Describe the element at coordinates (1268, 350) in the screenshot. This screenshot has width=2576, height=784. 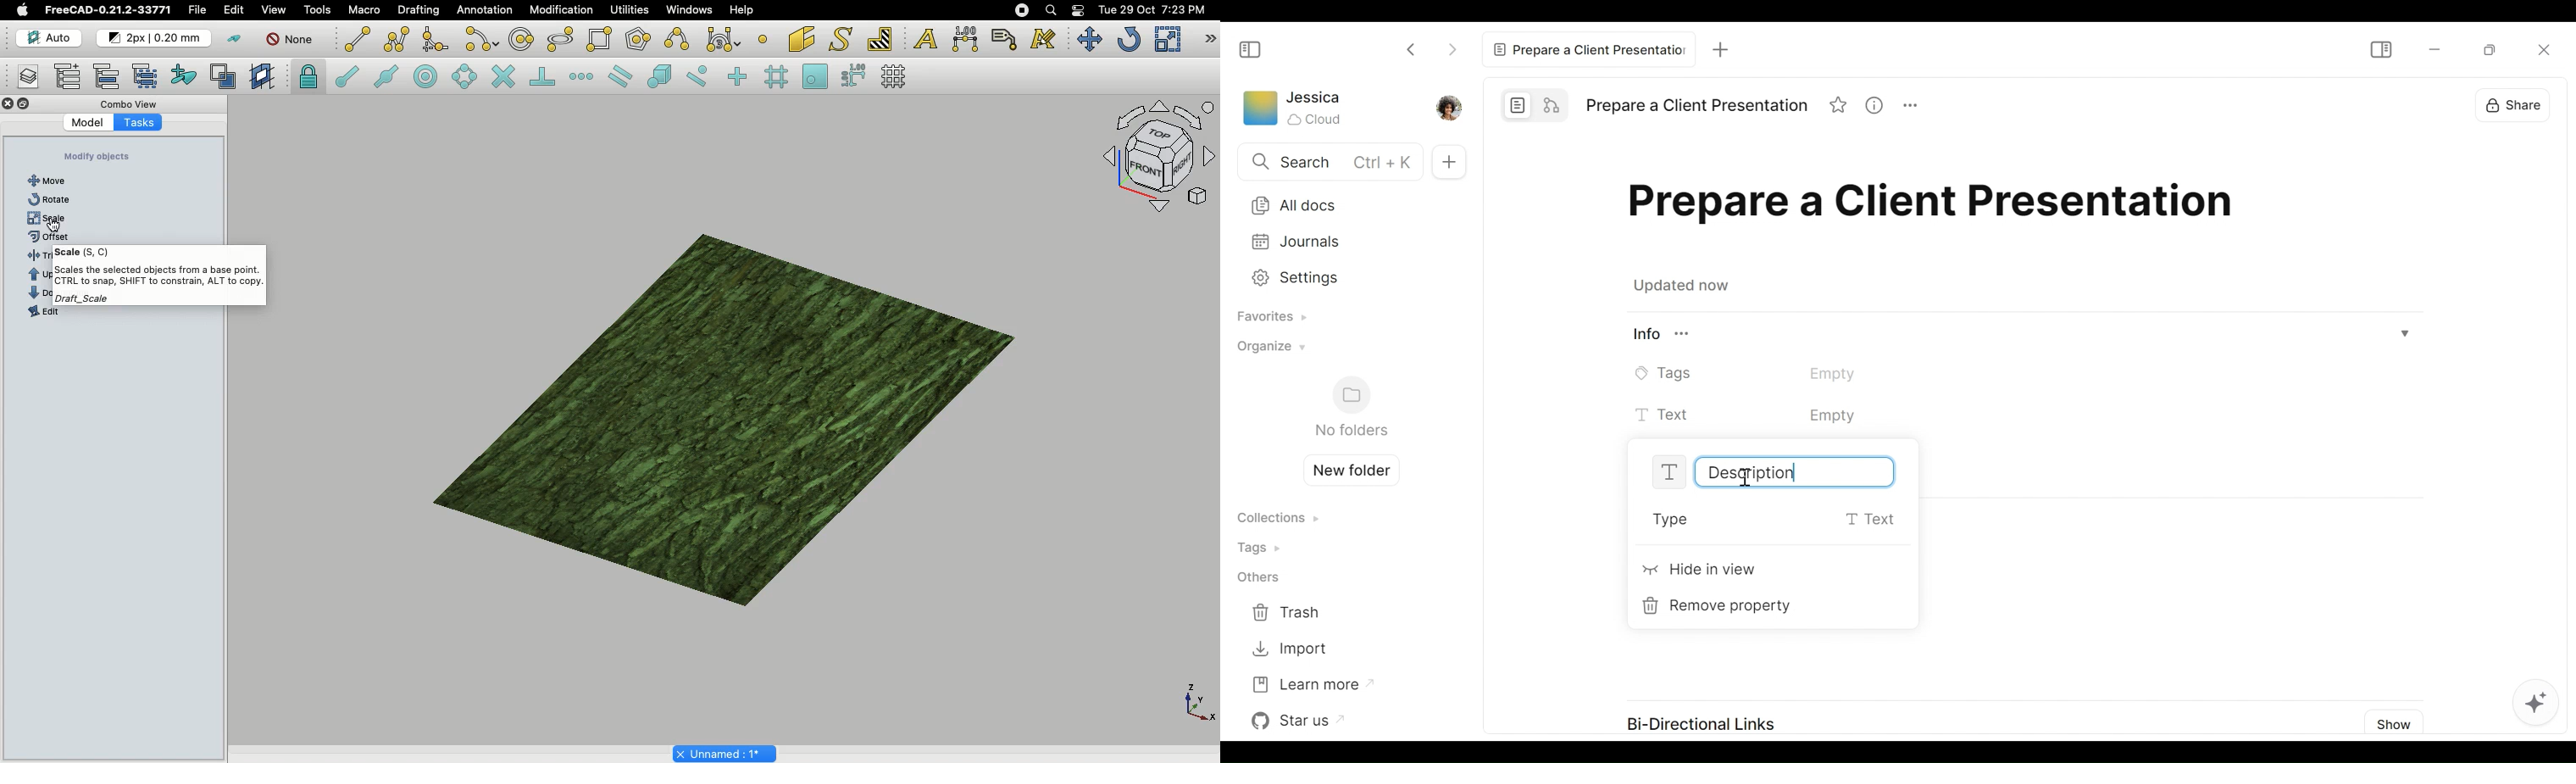
I see `Organize` at that location.